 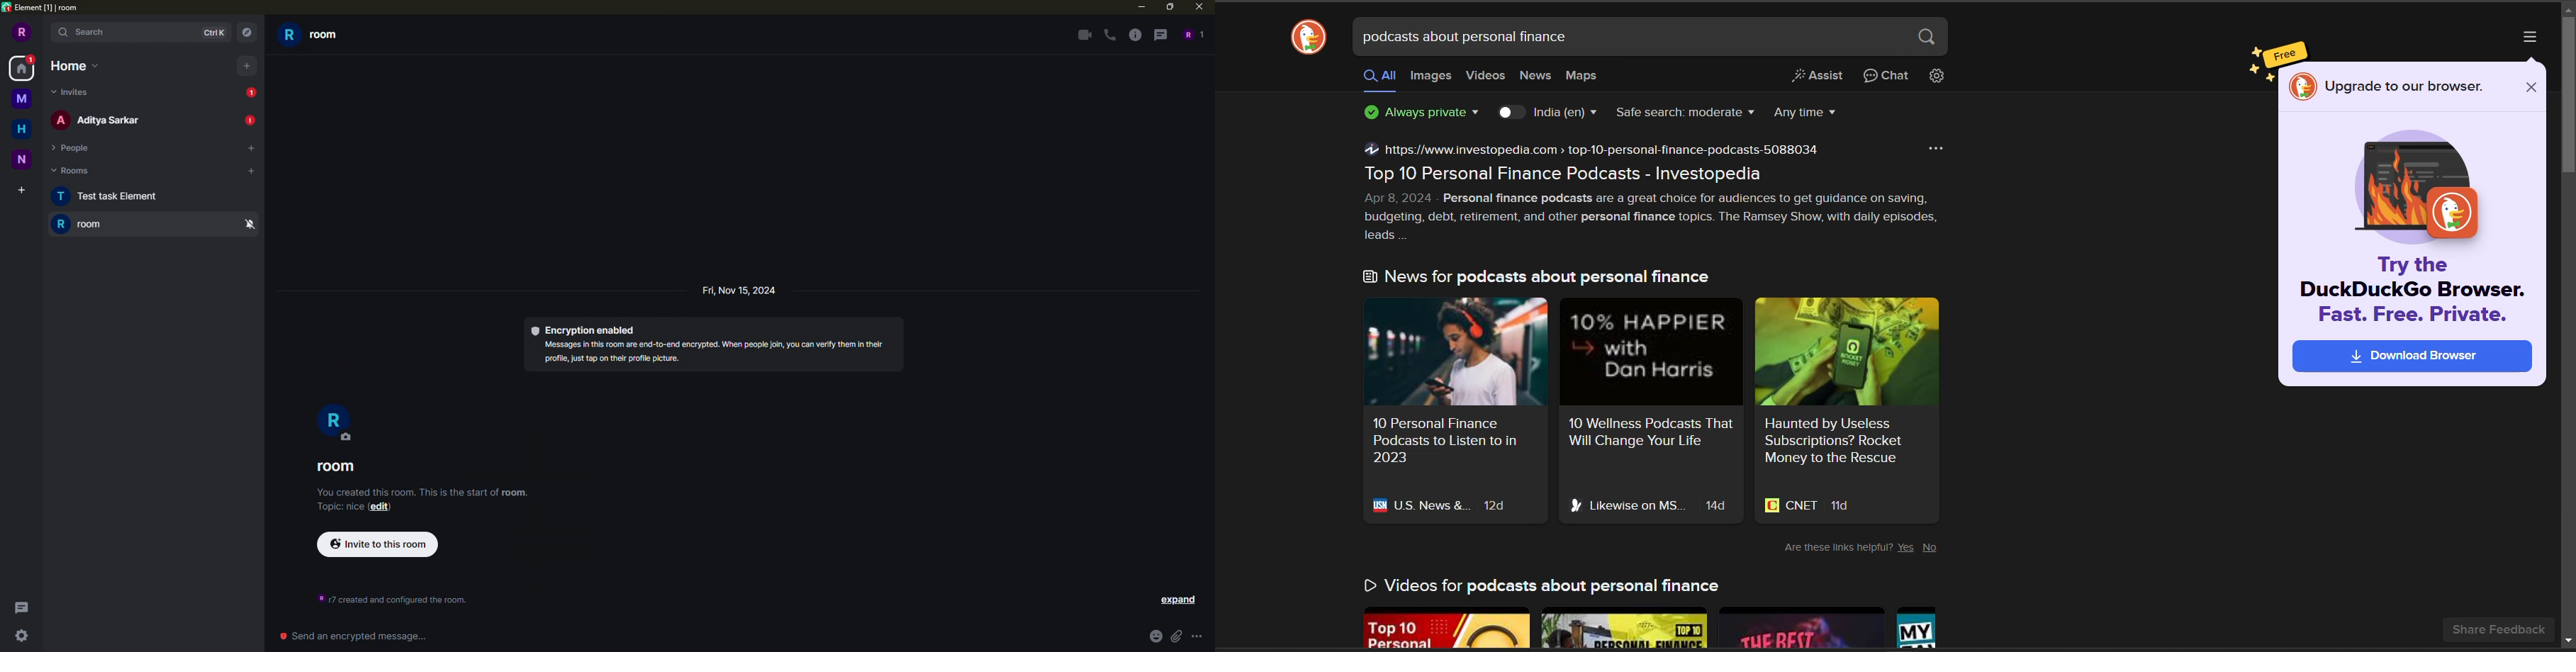 What do you see at coordinates (1154, 639) in the screenshot?
I see `emoji` at bounding box center [1154, 639].